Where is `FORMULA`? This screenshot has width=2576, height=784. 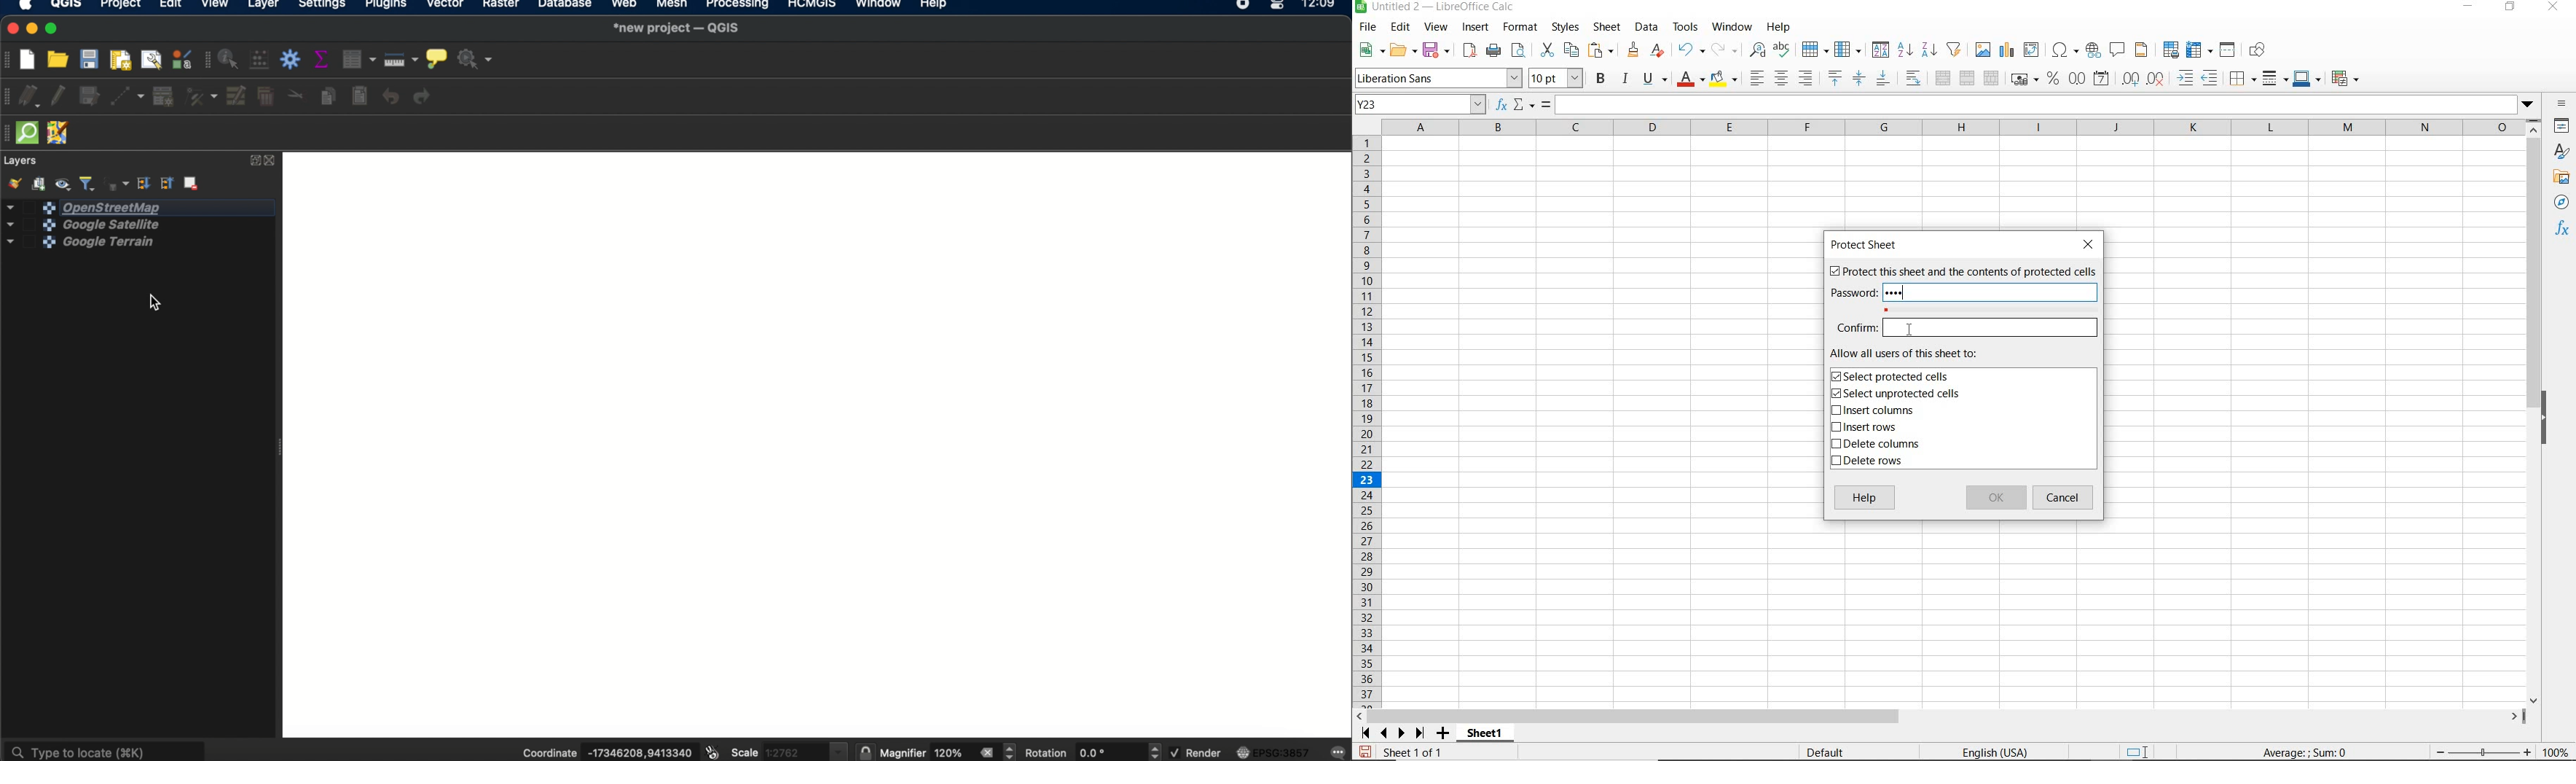
FORMULA is located at coordinates (1547, 105).